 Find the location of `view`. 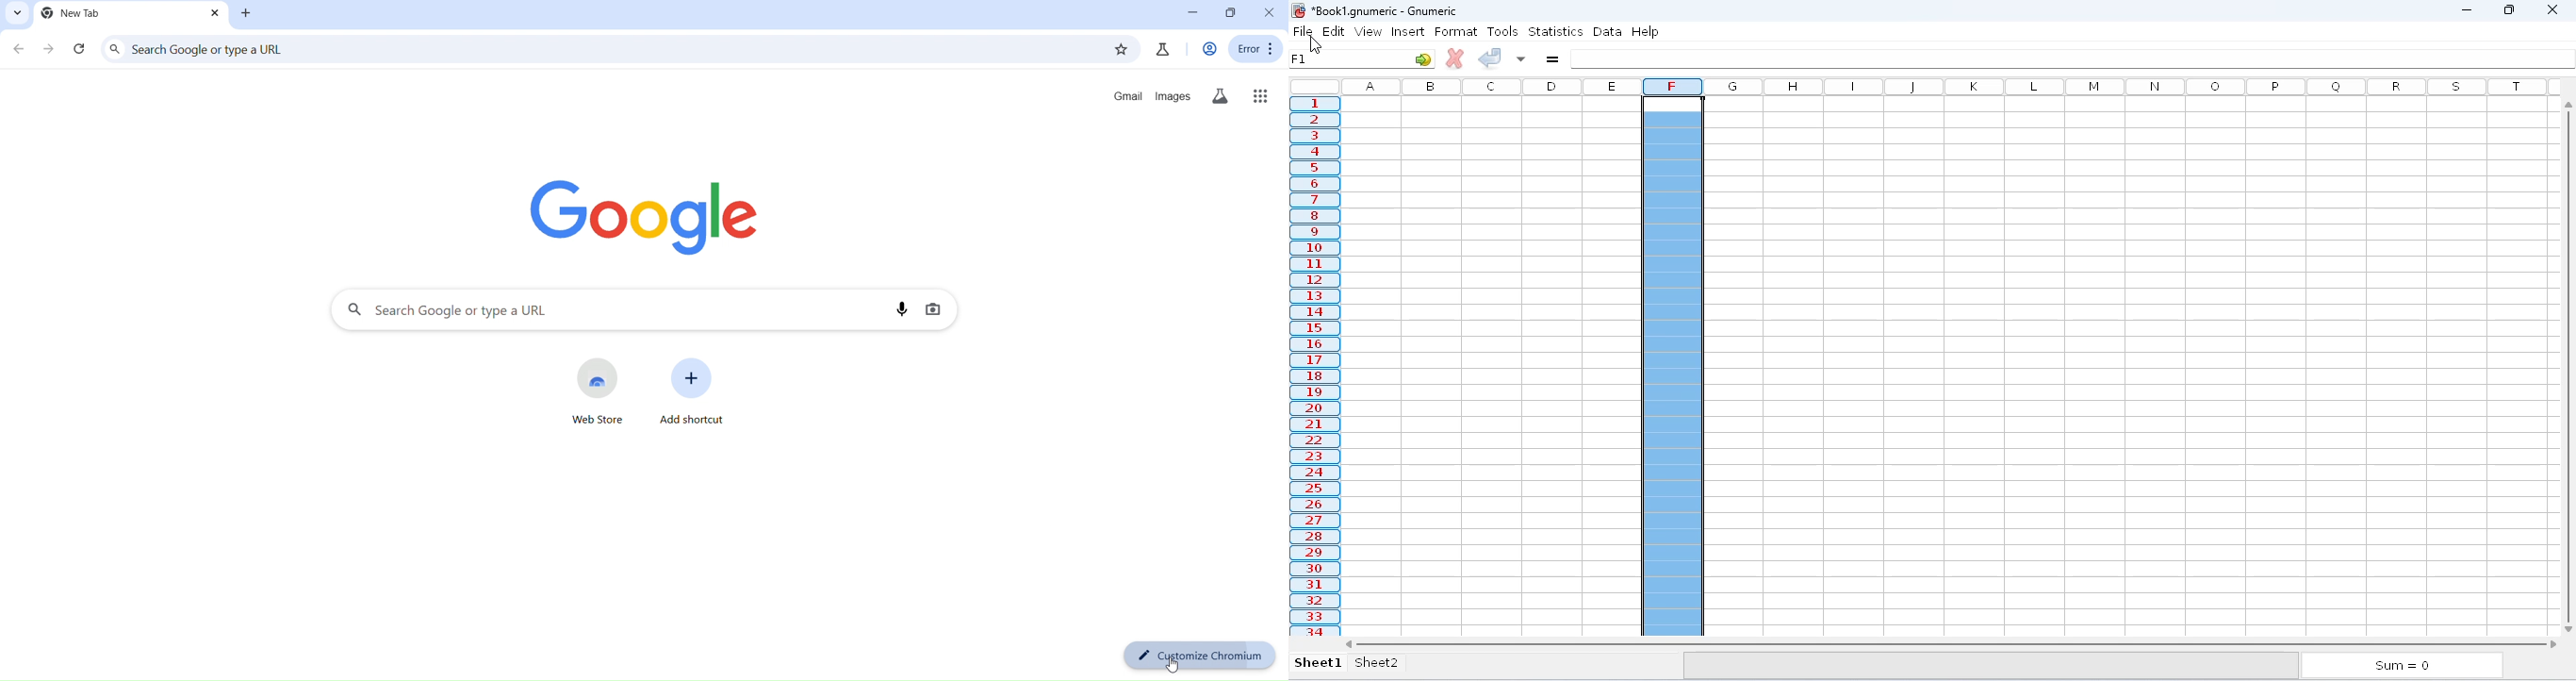

view is located at coordinates (1372, 32).